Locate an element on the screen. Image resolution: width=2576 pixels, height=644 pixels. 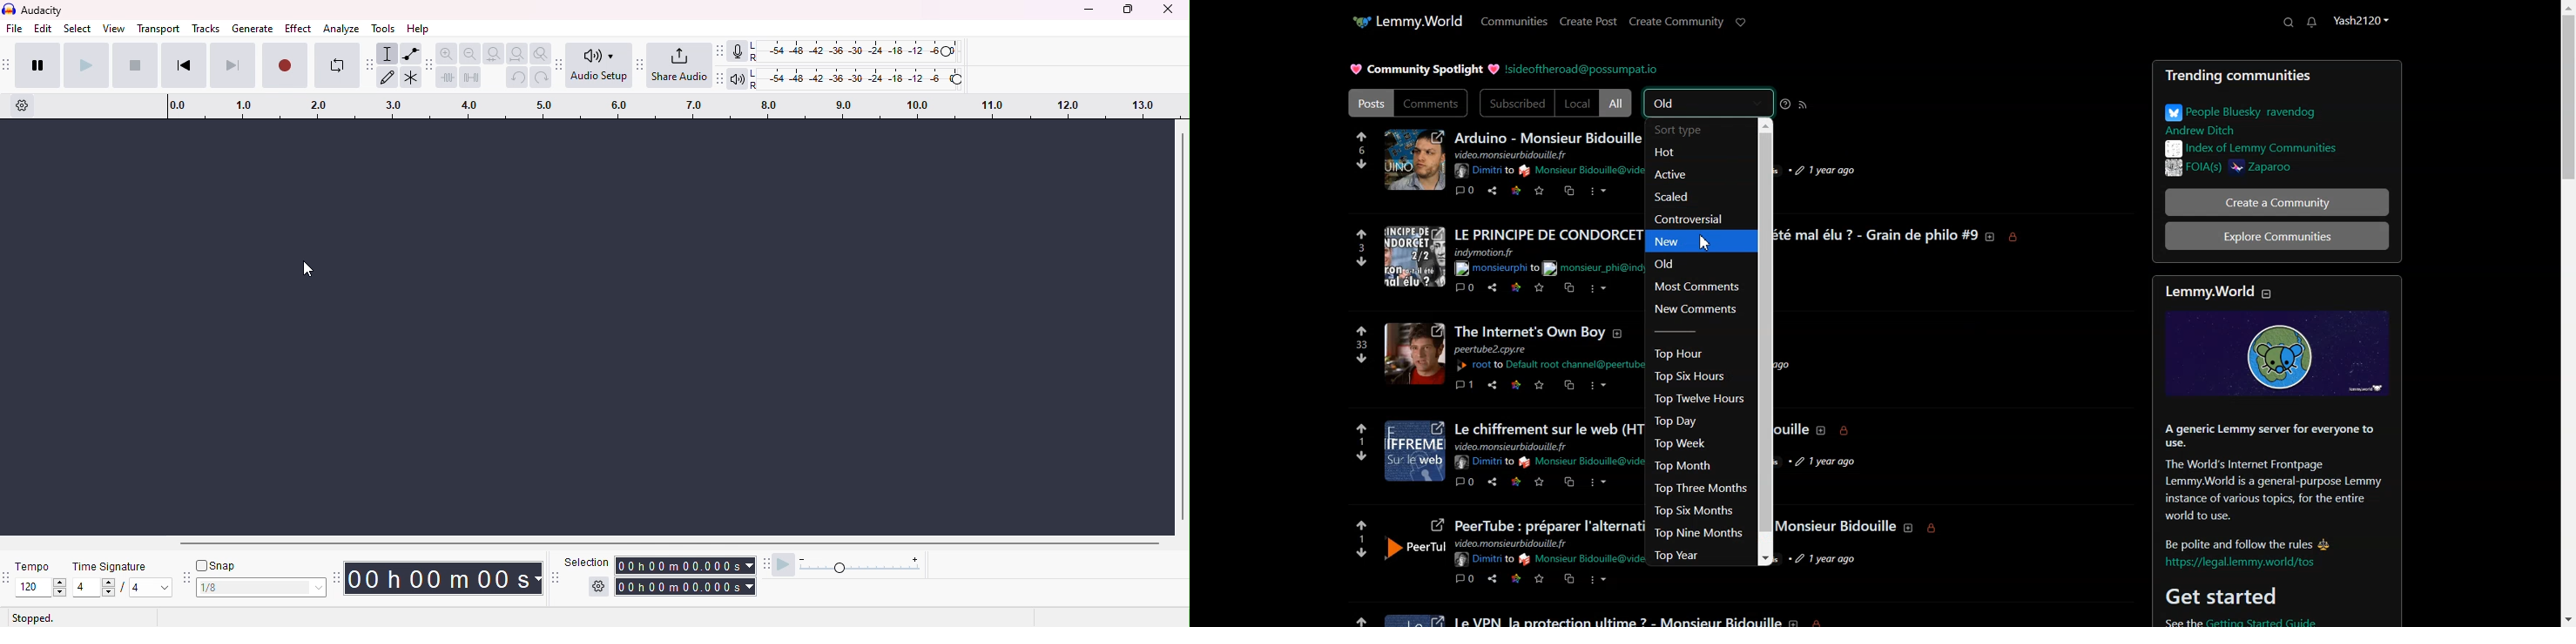
Hyperlink is located at coordinates (1594, 267).